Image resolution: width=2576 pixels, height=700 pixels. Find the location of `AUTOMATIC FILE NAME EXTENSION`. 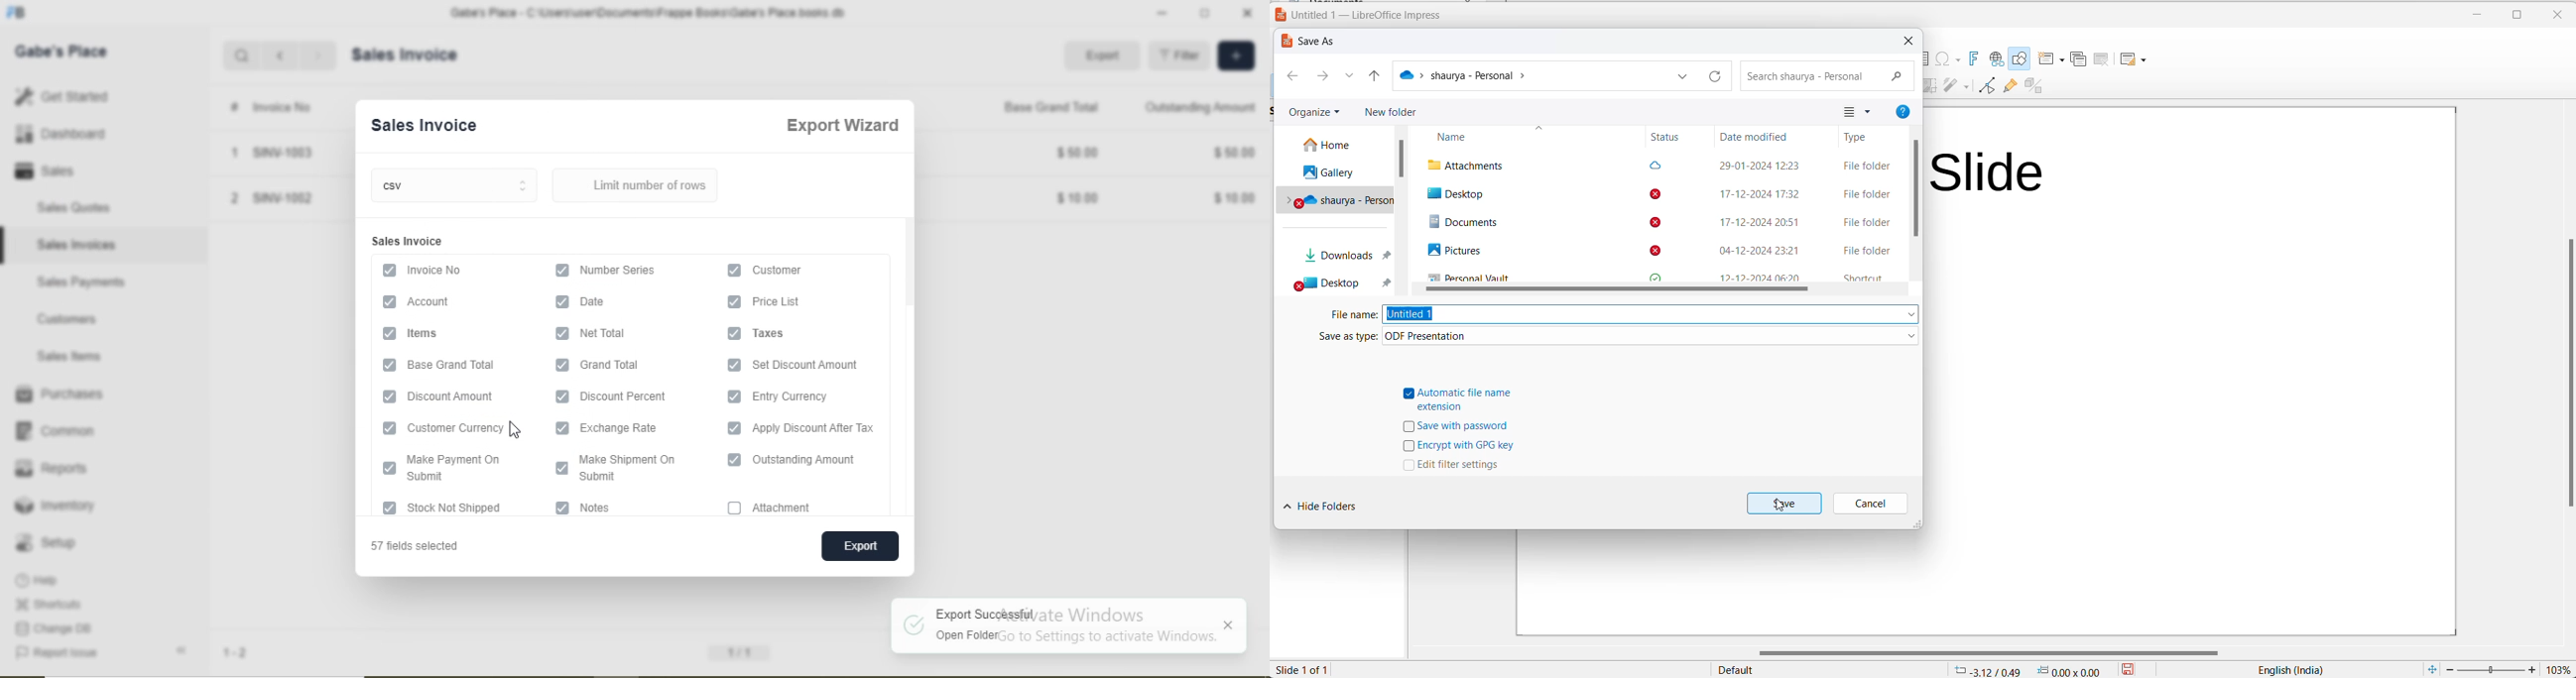

AUTOMATIC FILE NAME EXTENSION is located at coordinates (1459, 400).